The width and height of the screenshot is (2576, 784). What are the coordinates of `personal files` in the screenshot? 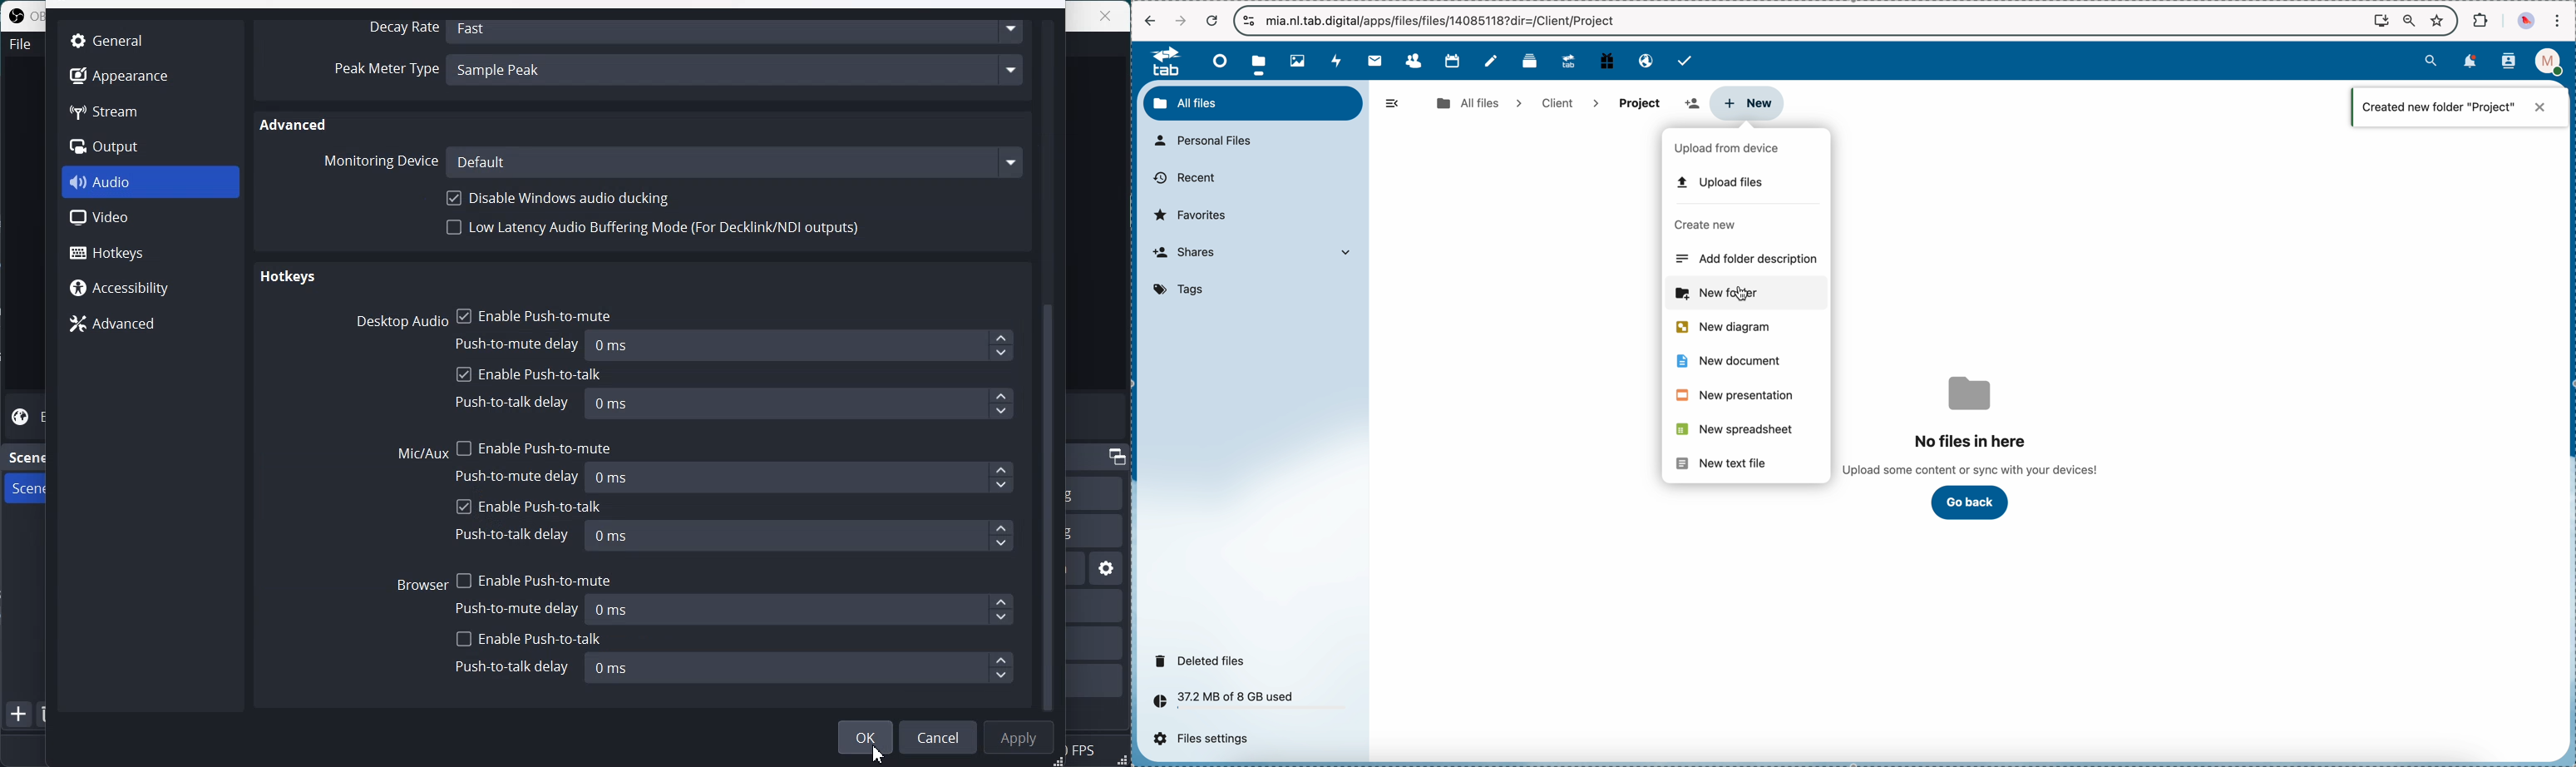 It's located at (1209, 141).